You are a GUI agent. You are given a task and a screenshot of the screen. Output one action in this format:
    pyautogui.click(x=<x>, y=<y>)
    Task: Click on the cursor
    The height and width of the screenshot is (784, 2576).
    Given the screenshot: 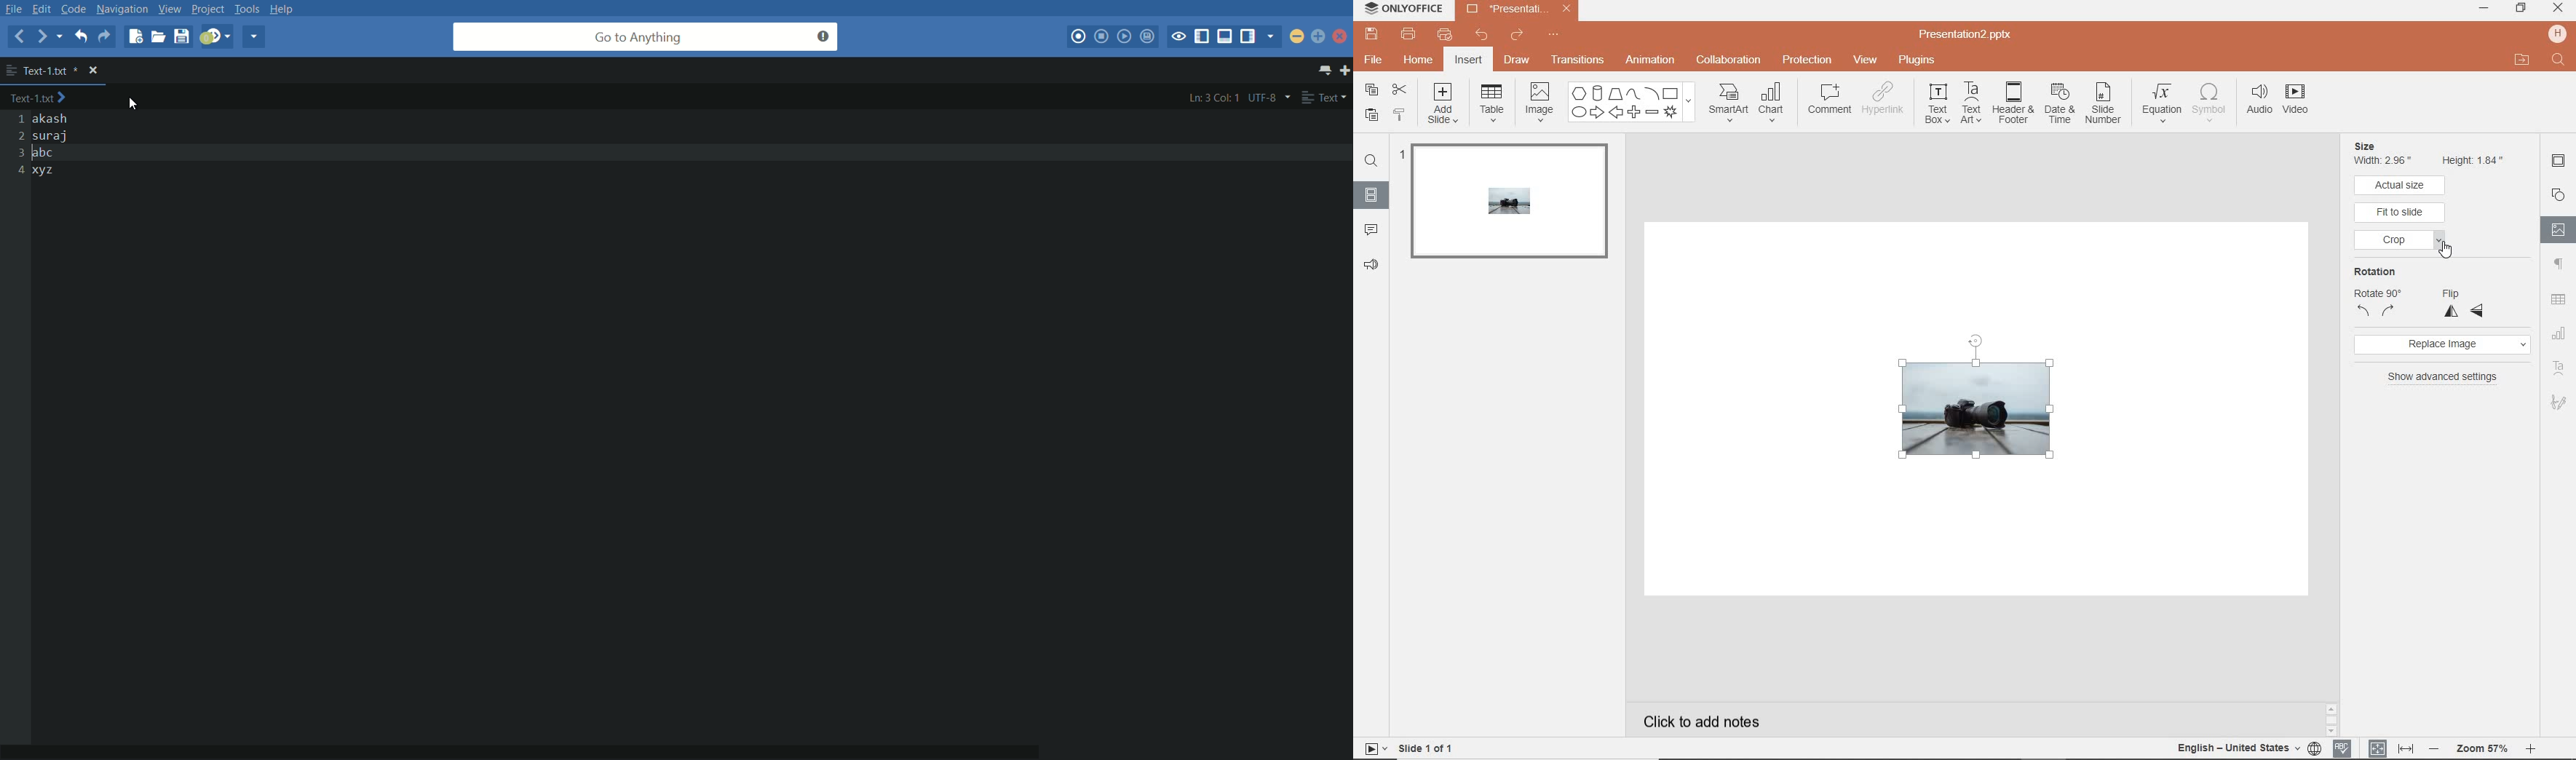 What is the action you would take?
    pyautogui.click(x=2448, y=249)
    